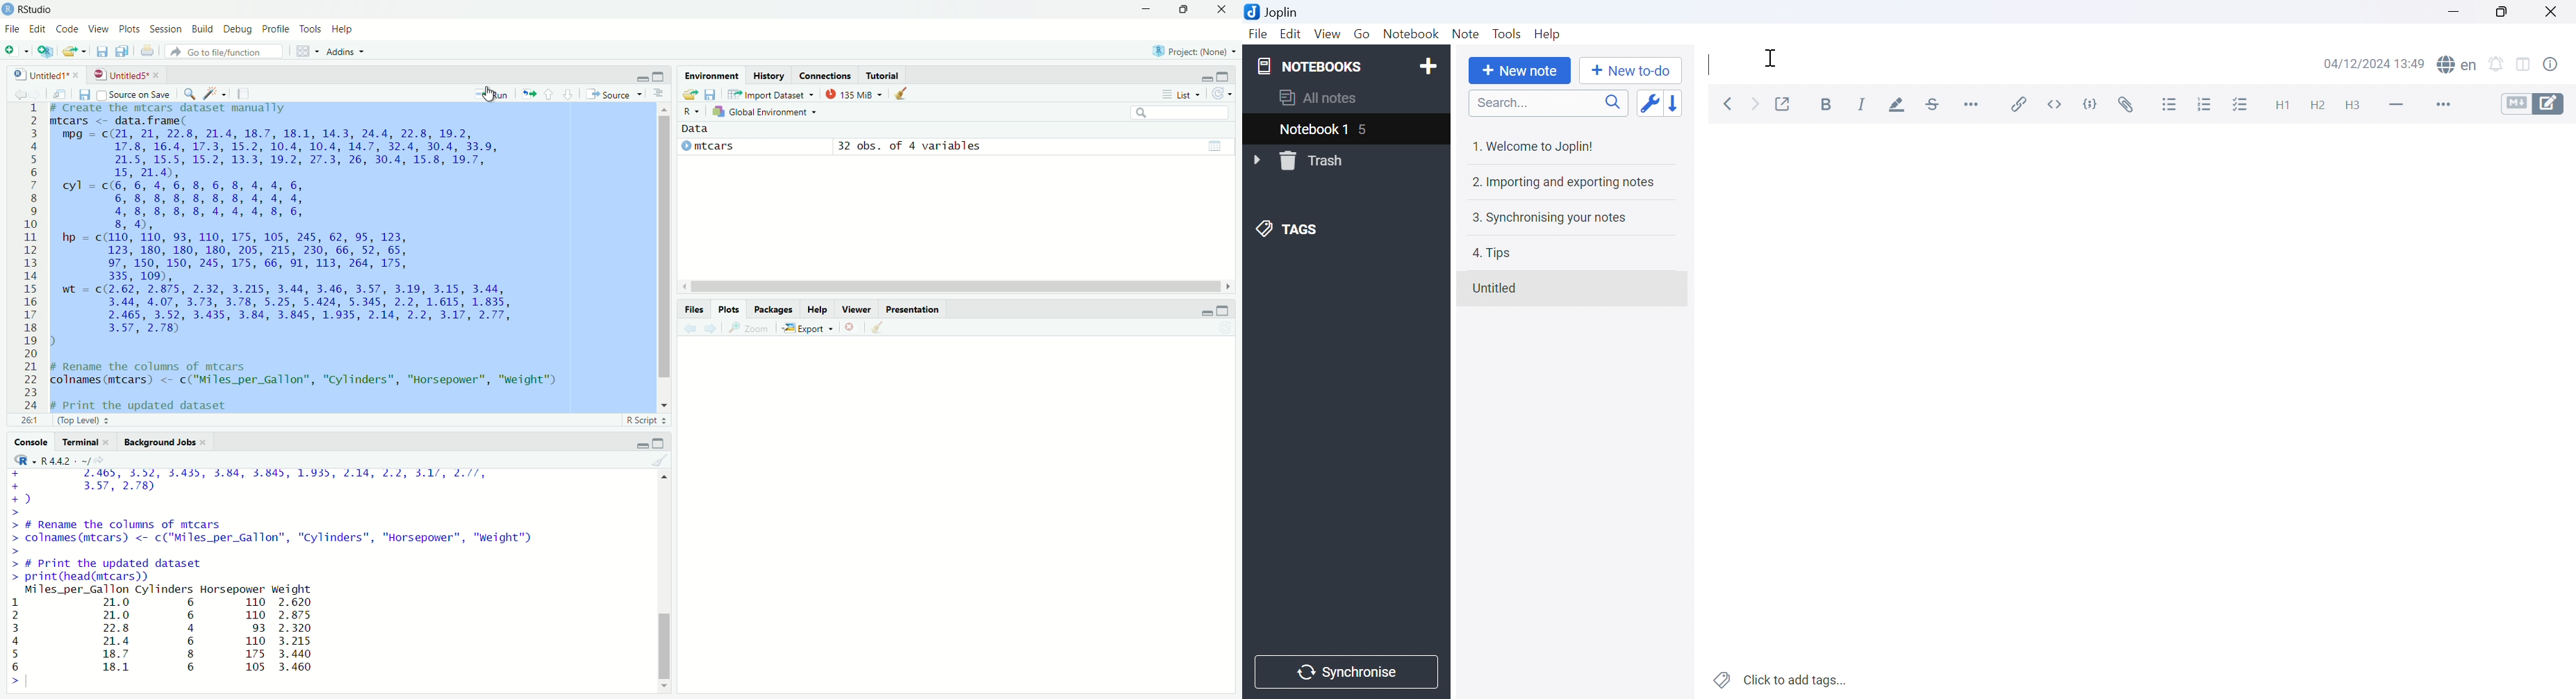 The image size is (2576, 700). I want to click on Back, so click(1729, 105).